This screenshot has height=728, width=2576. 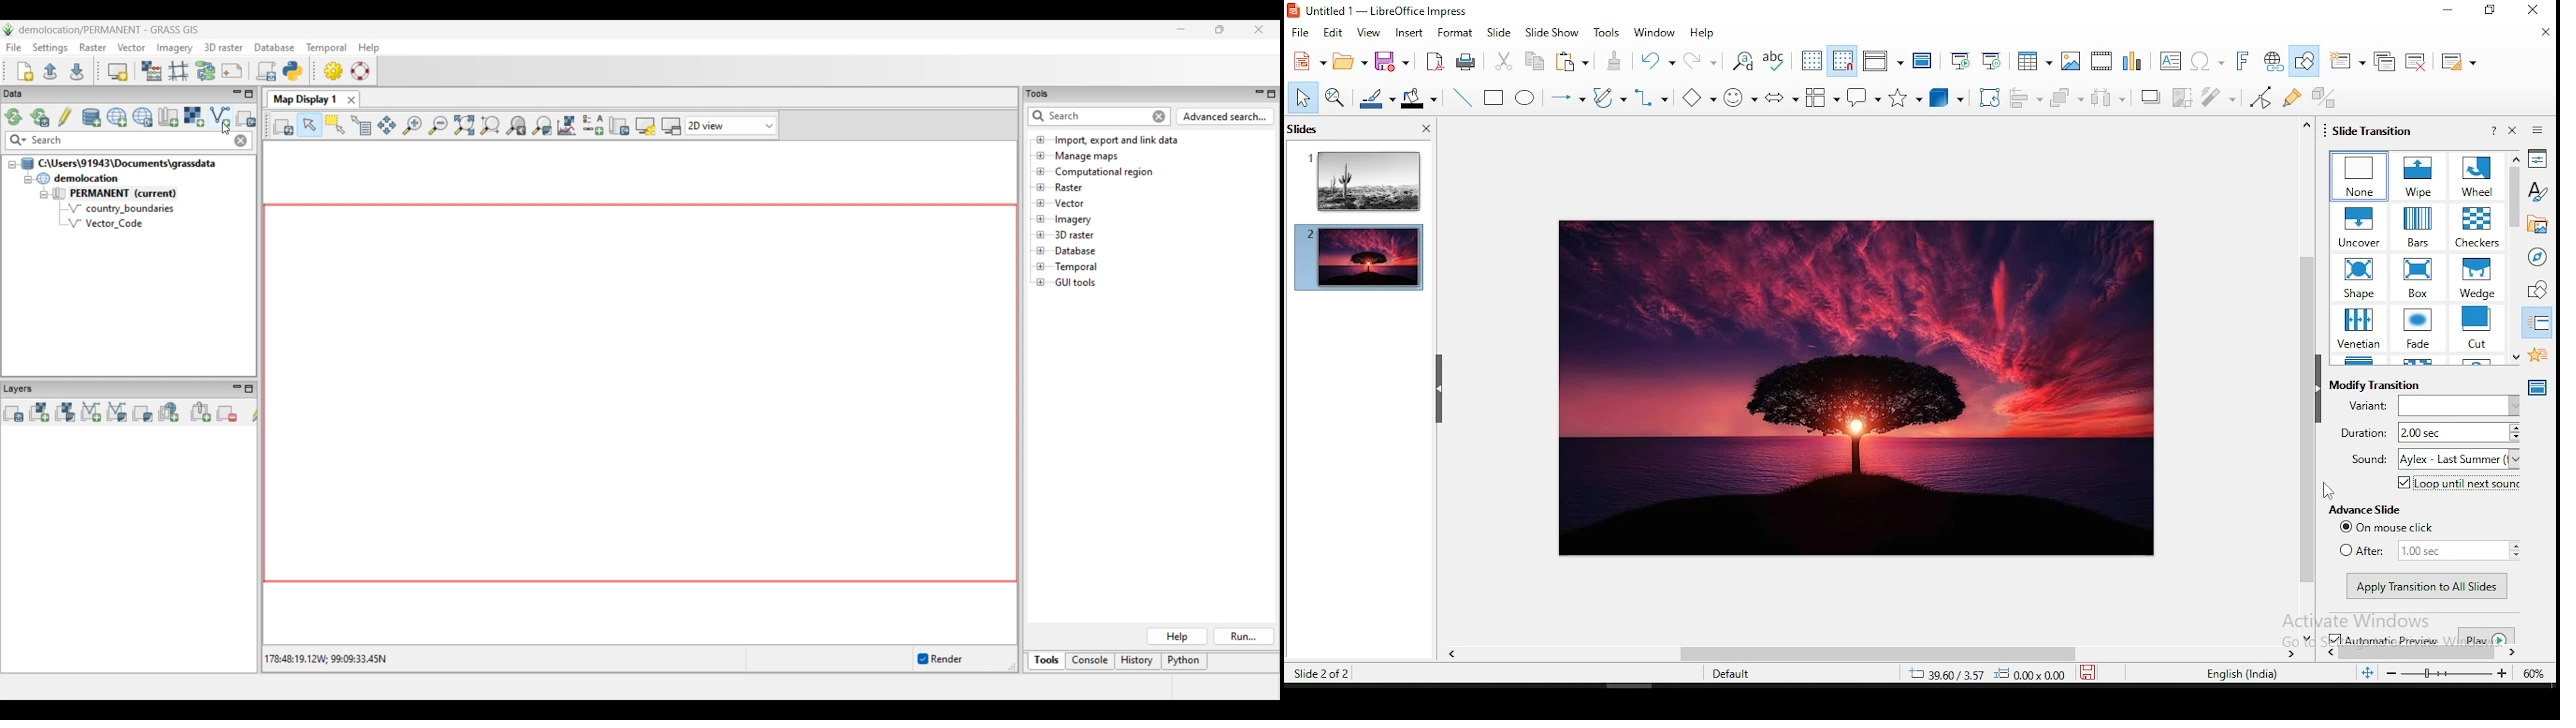 I want to click on file, so click(x=1300, y=31).